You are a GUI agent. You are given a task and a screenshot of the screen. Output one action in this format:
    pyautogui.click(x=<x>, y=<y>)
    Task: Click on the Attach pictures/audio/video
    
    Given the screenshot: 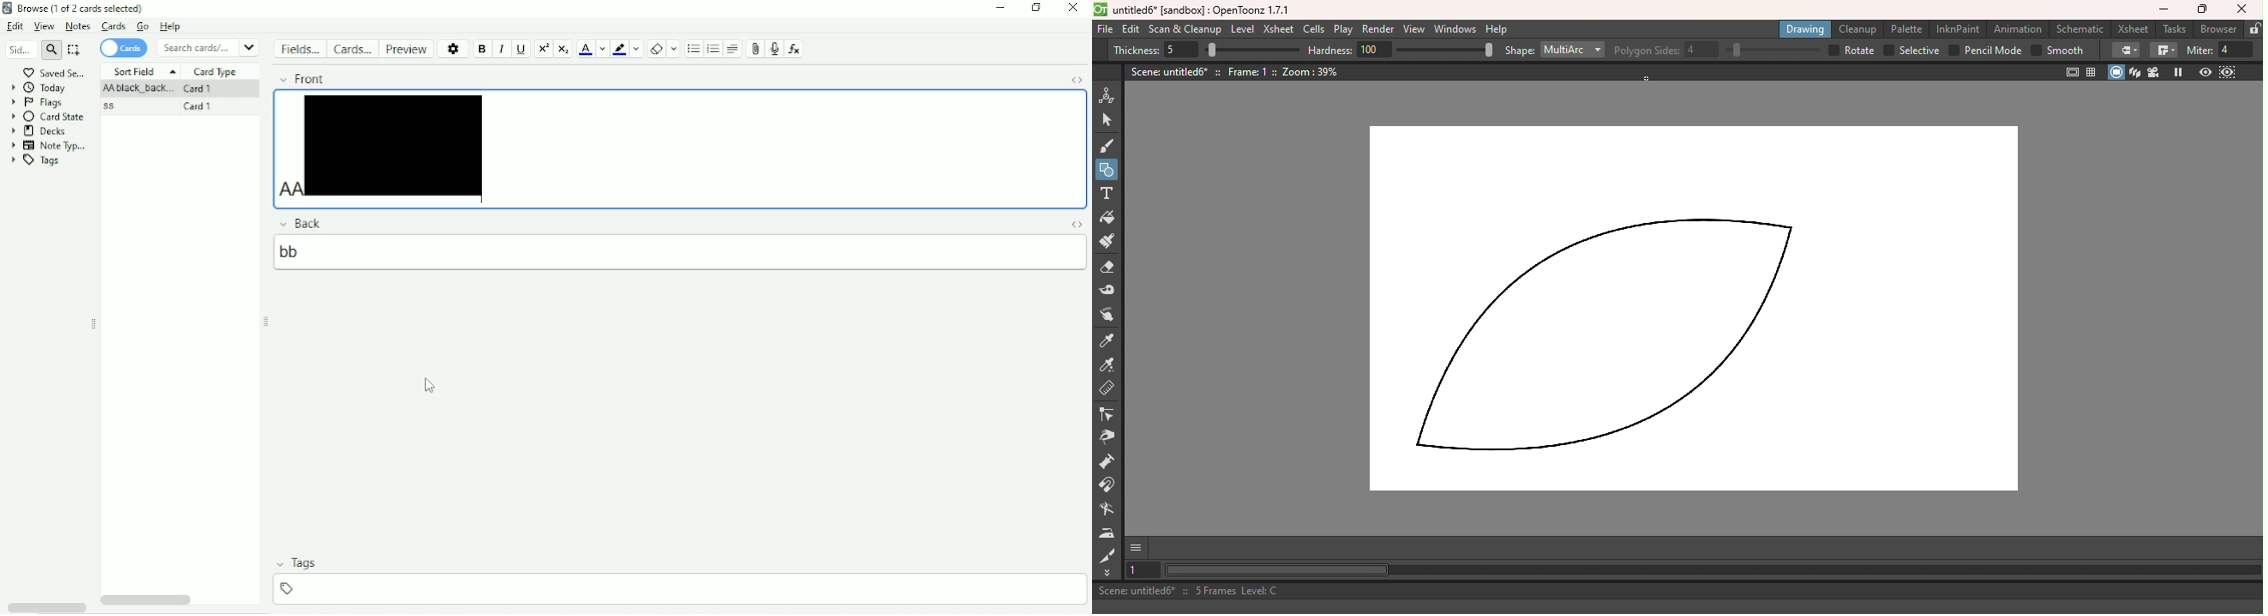 What is the action you would take?
    pyautogui.click(x=753, y=49)
    